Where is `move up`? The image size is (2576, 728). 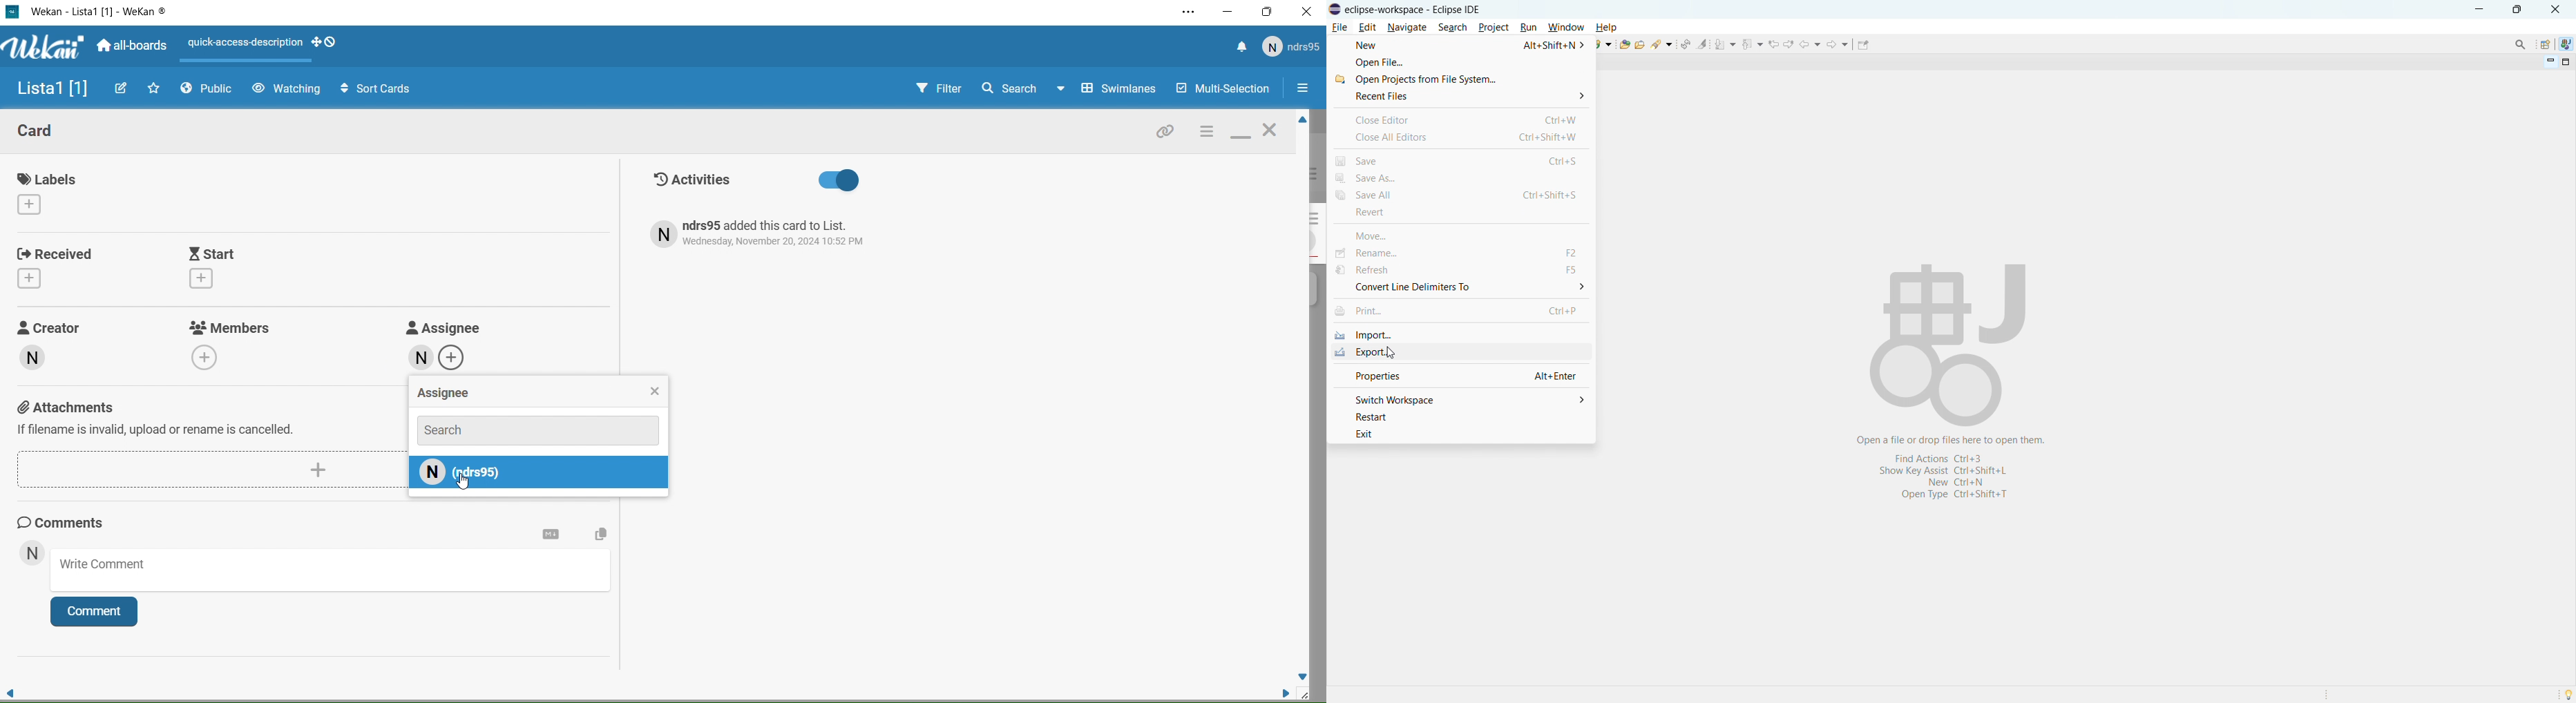 move up is located at coordinates (1300, 121).